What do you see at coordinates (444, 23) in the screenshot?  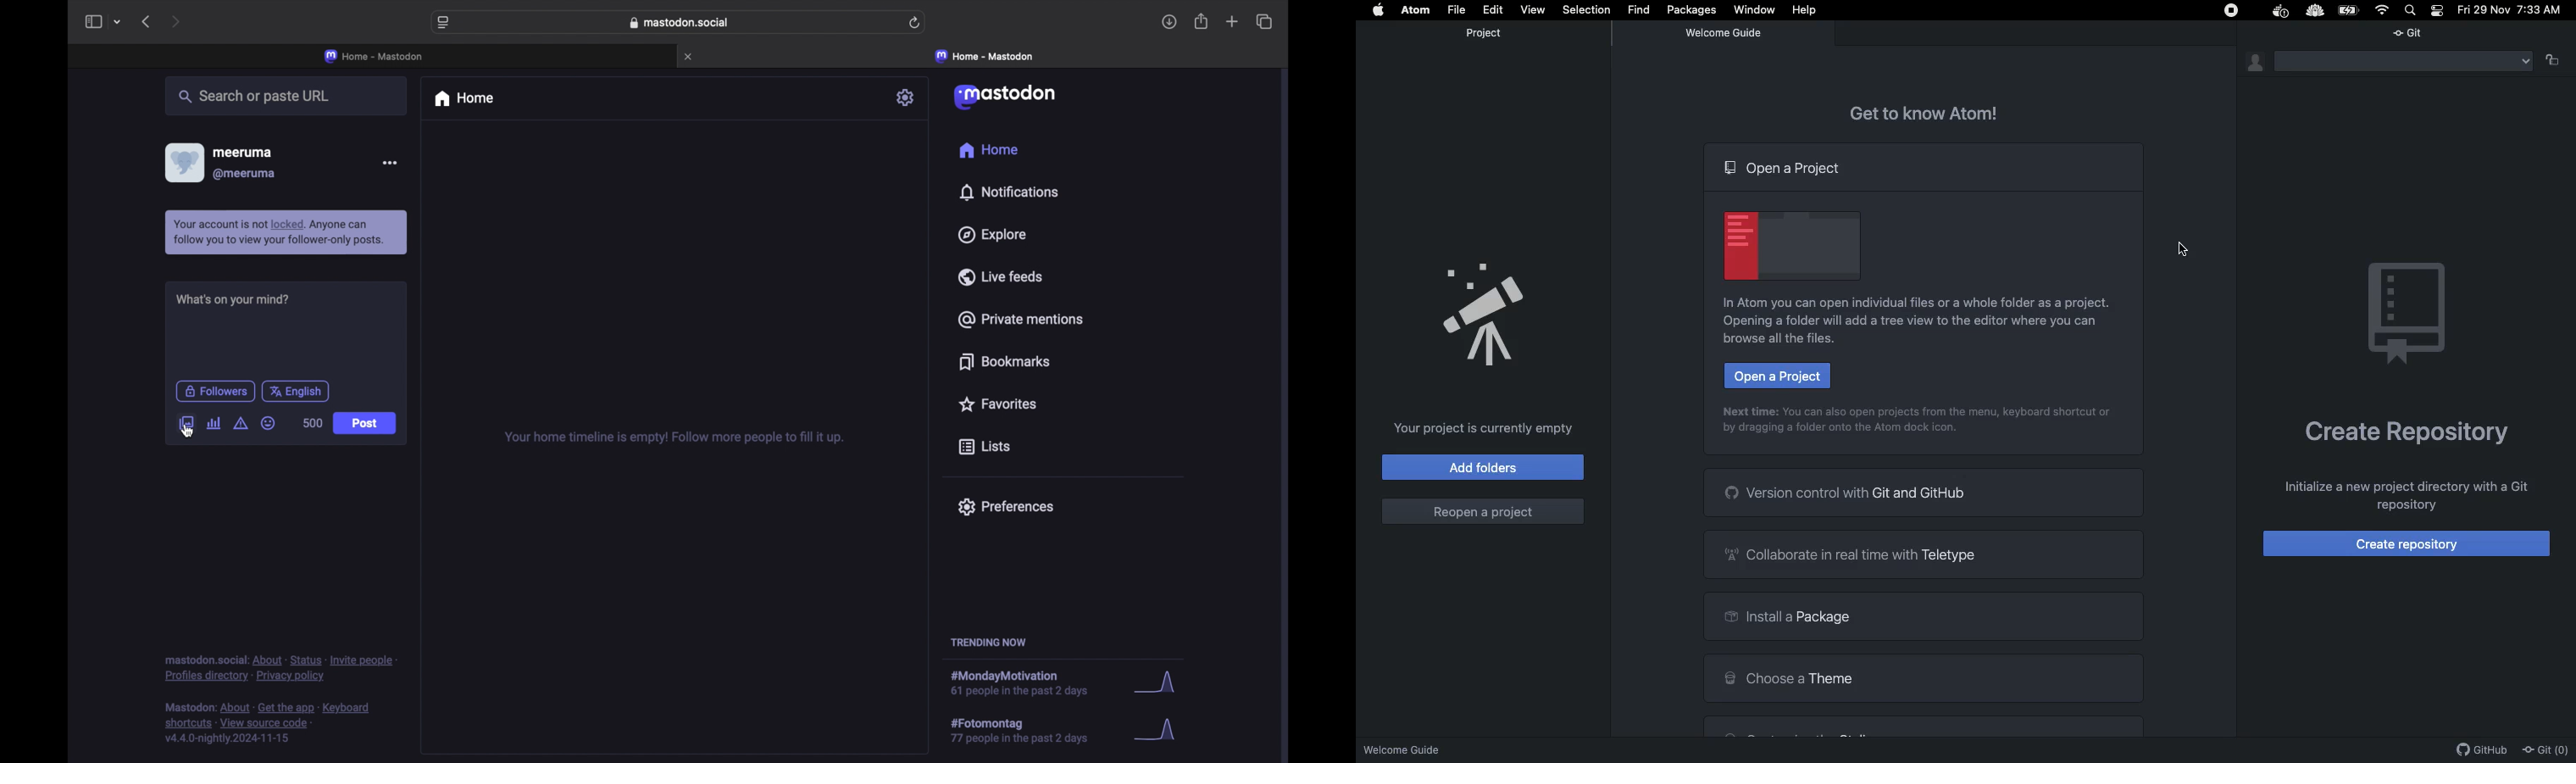 I see `website  settings` at bounding box center [444, 23].